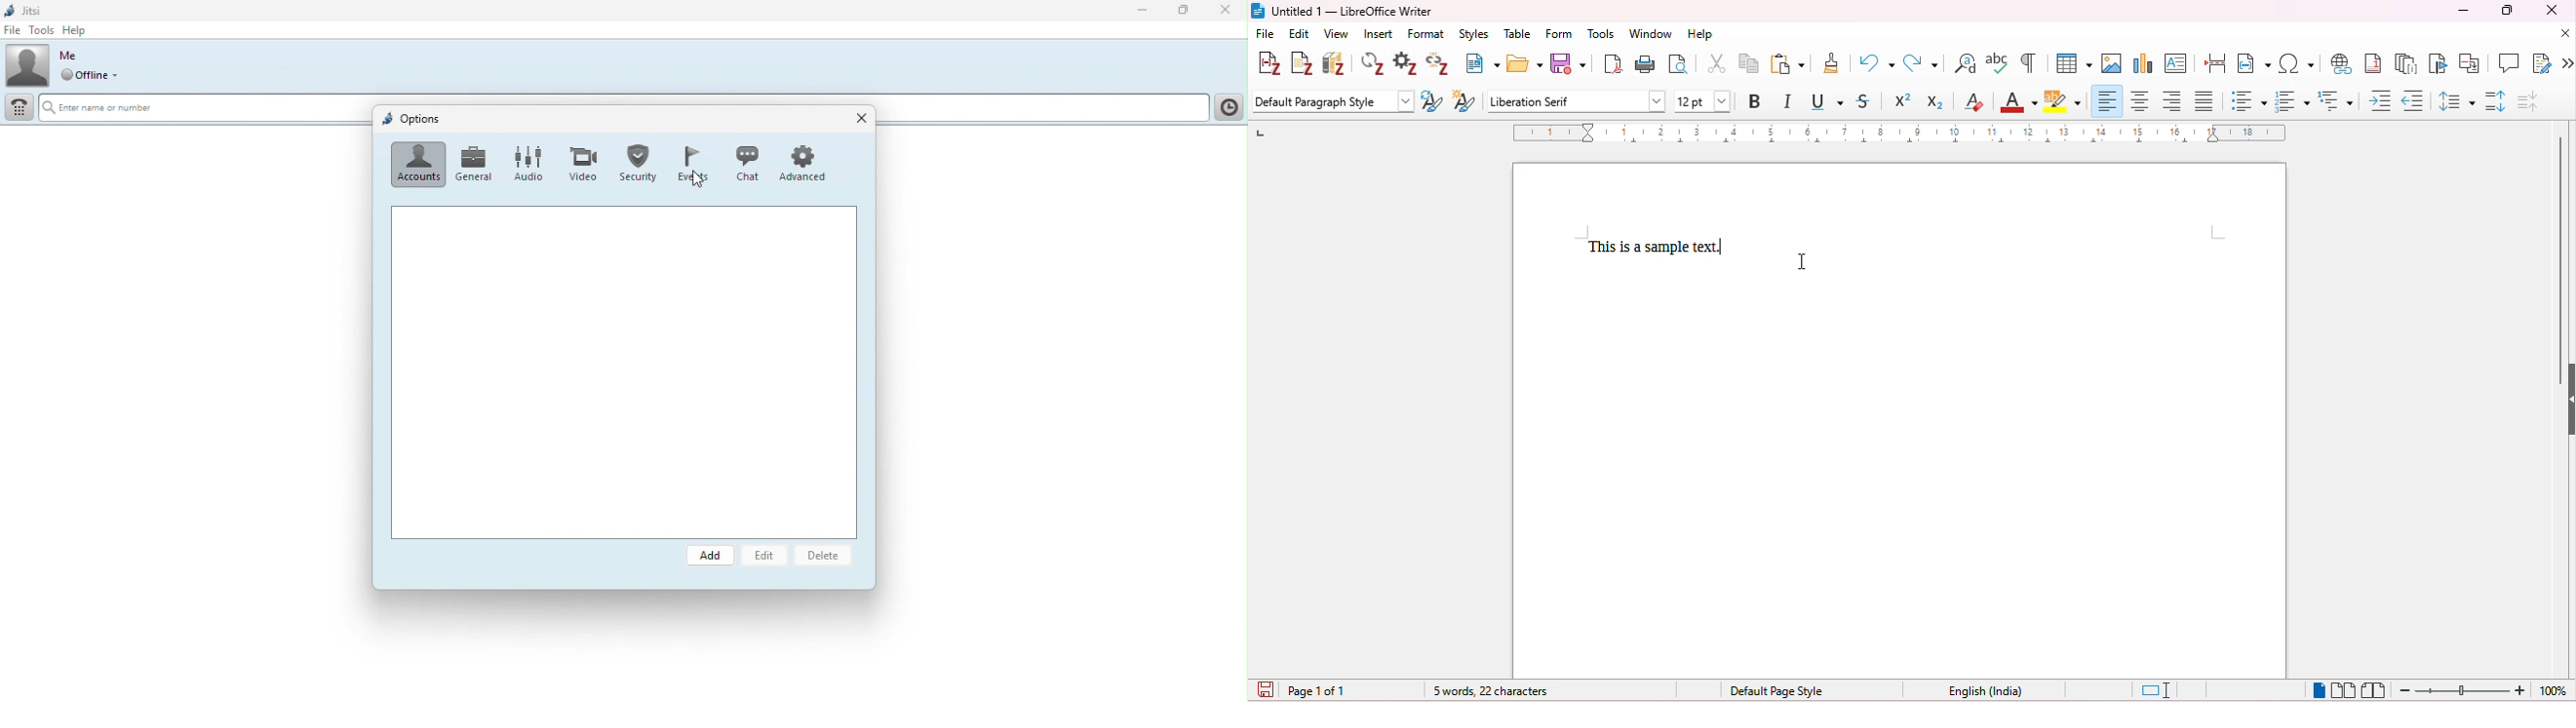 The image size is (2576, 728). What do you see at coordinates (1302, 63) in the screenshot?
I see `add note` at bounding box center [1302, 63].